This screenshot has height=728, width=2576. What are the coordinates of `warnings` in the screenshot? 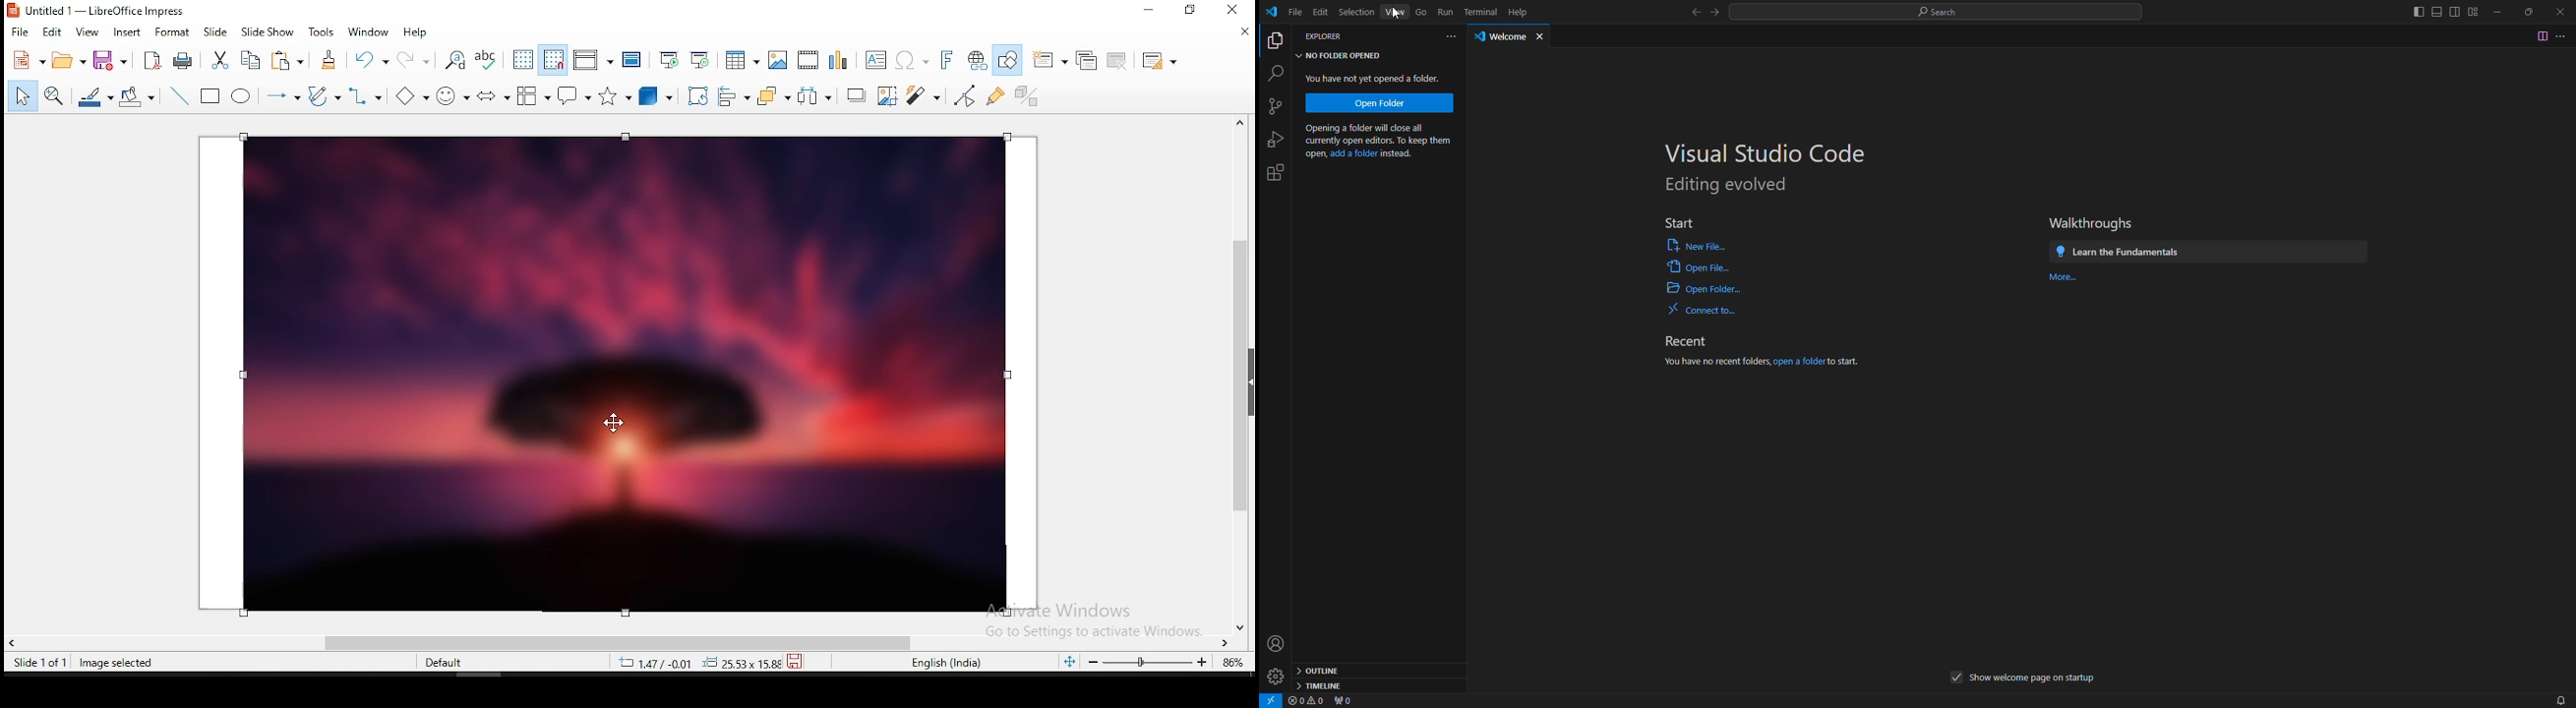 It's located at (1305, 701).